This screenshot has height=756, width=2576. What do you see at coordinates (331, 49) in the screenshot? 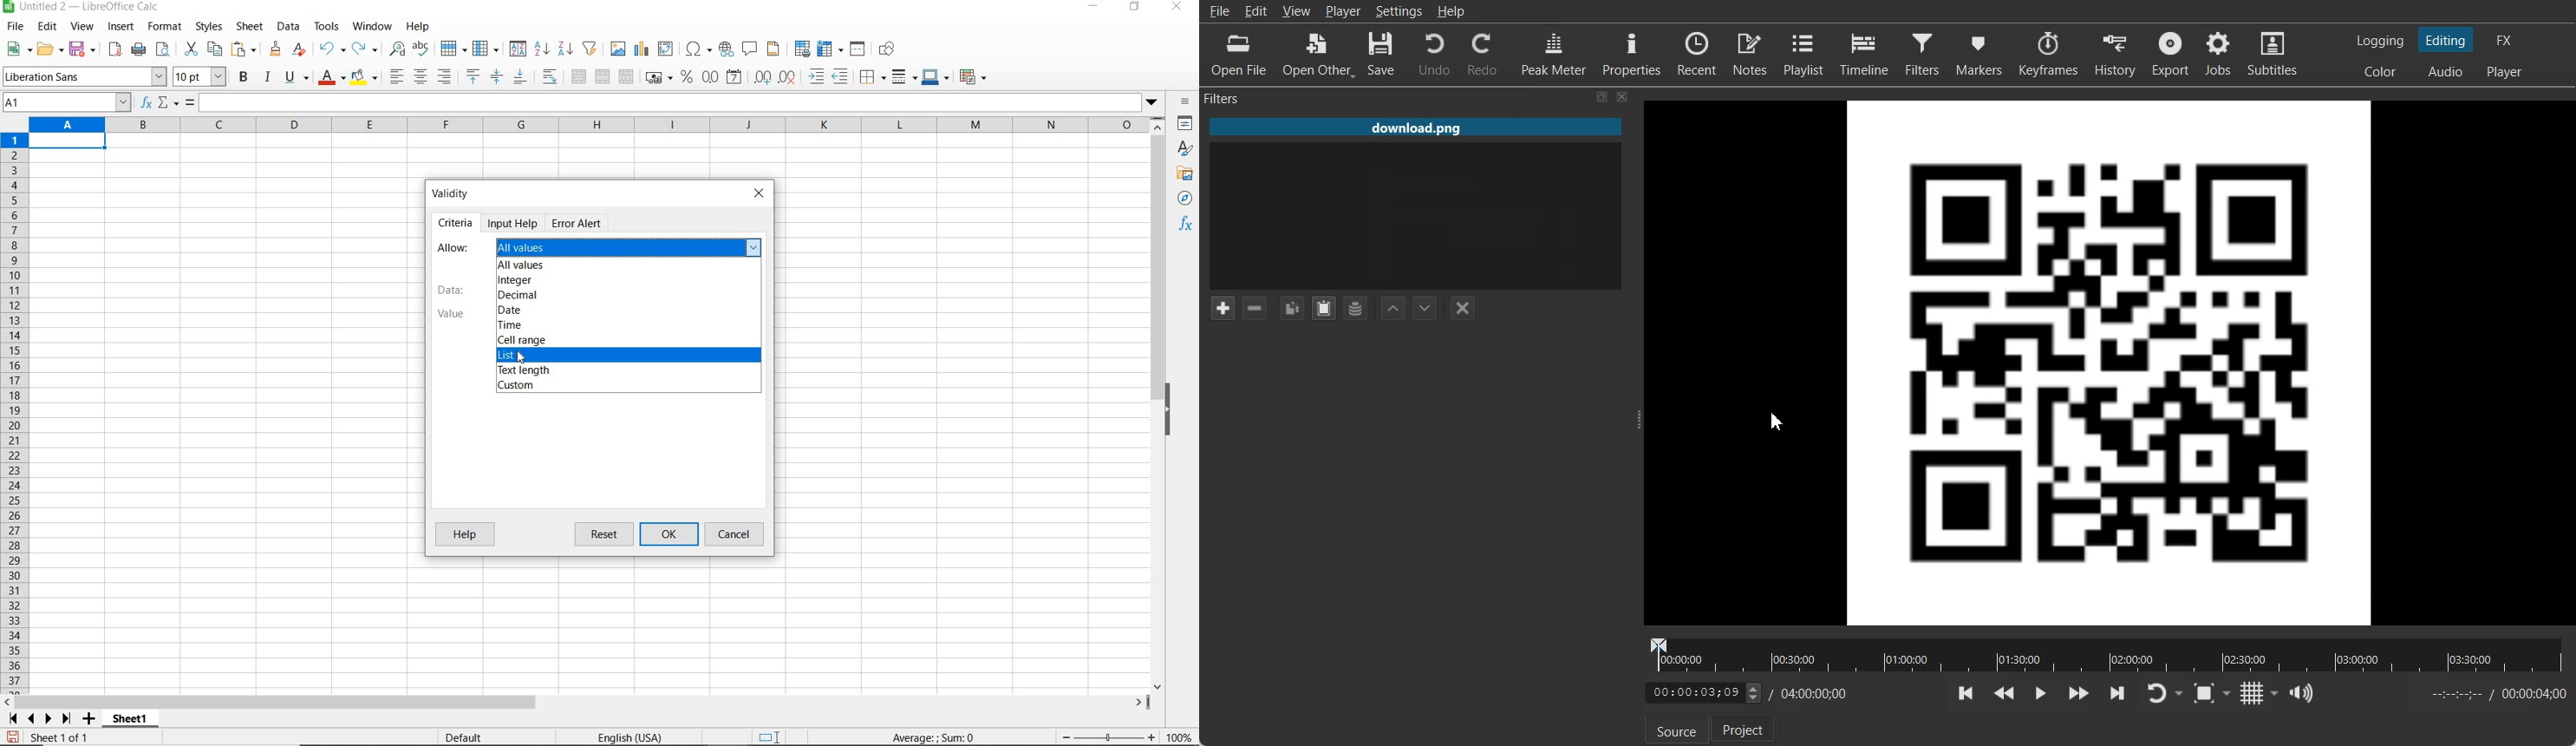
I see `undo` at bounding box center [331, 49].